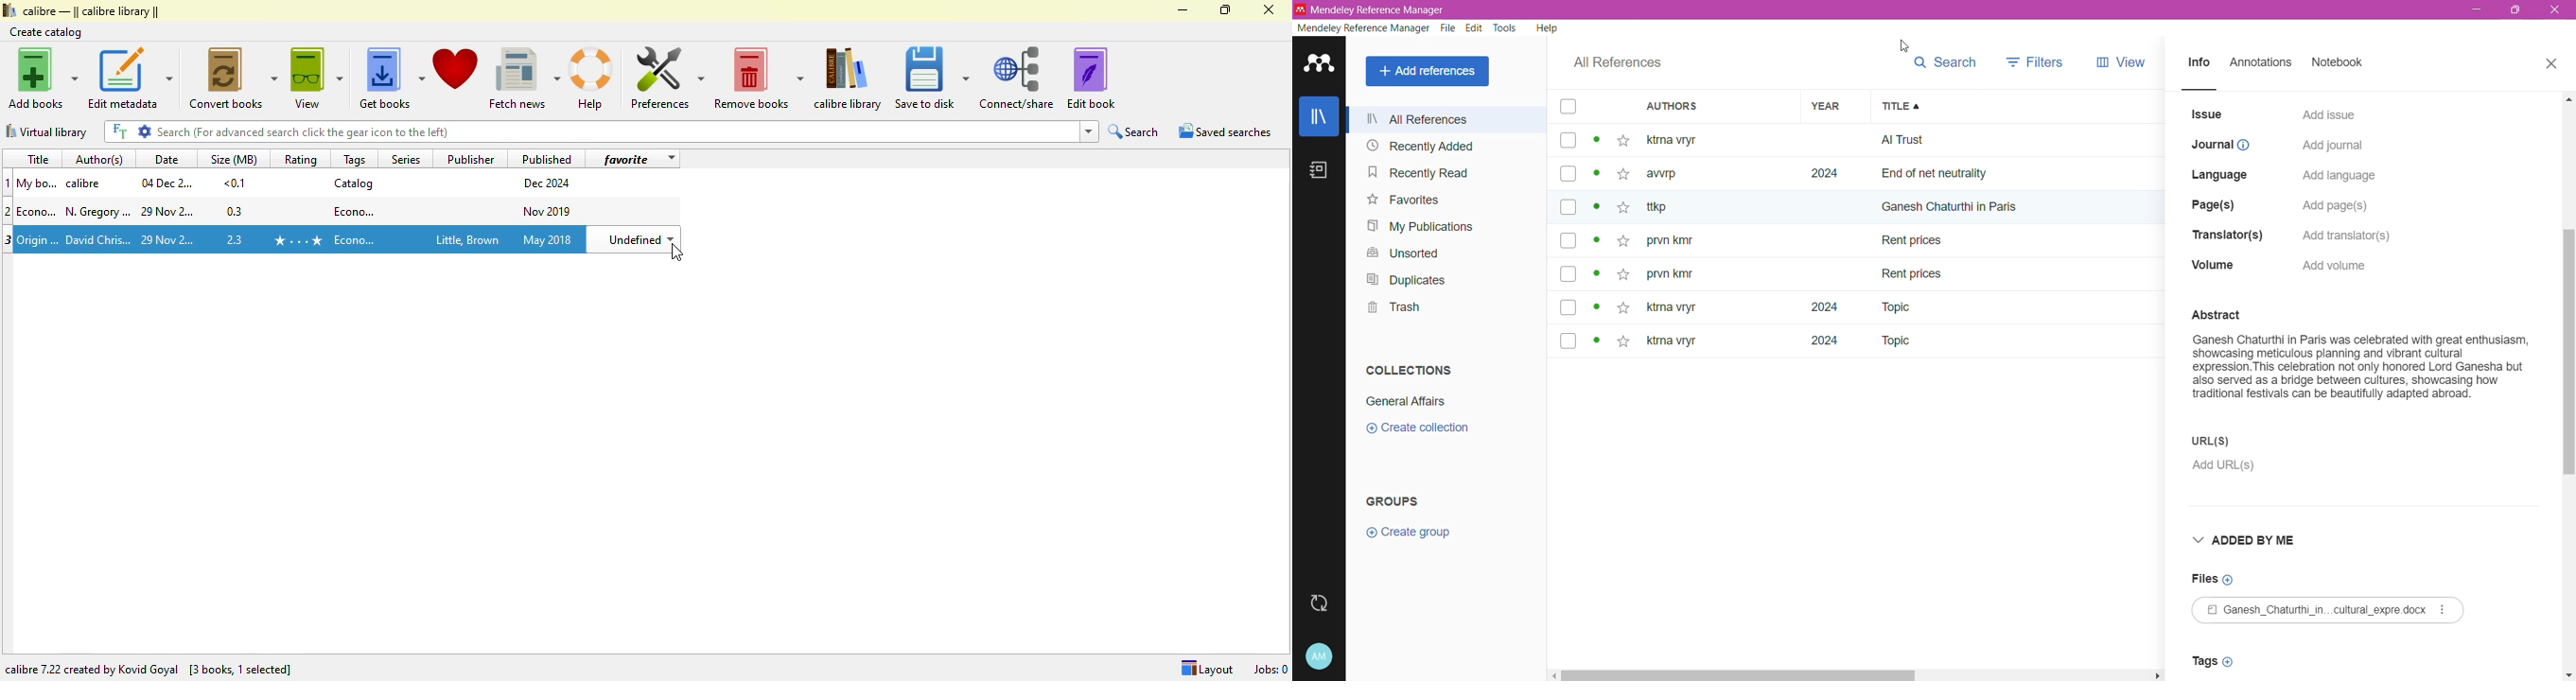 The image size is (2576, 700). What do you see at coordinates (547, 158) in the screenshot?
I see `published` at bounding box center [547, 158].